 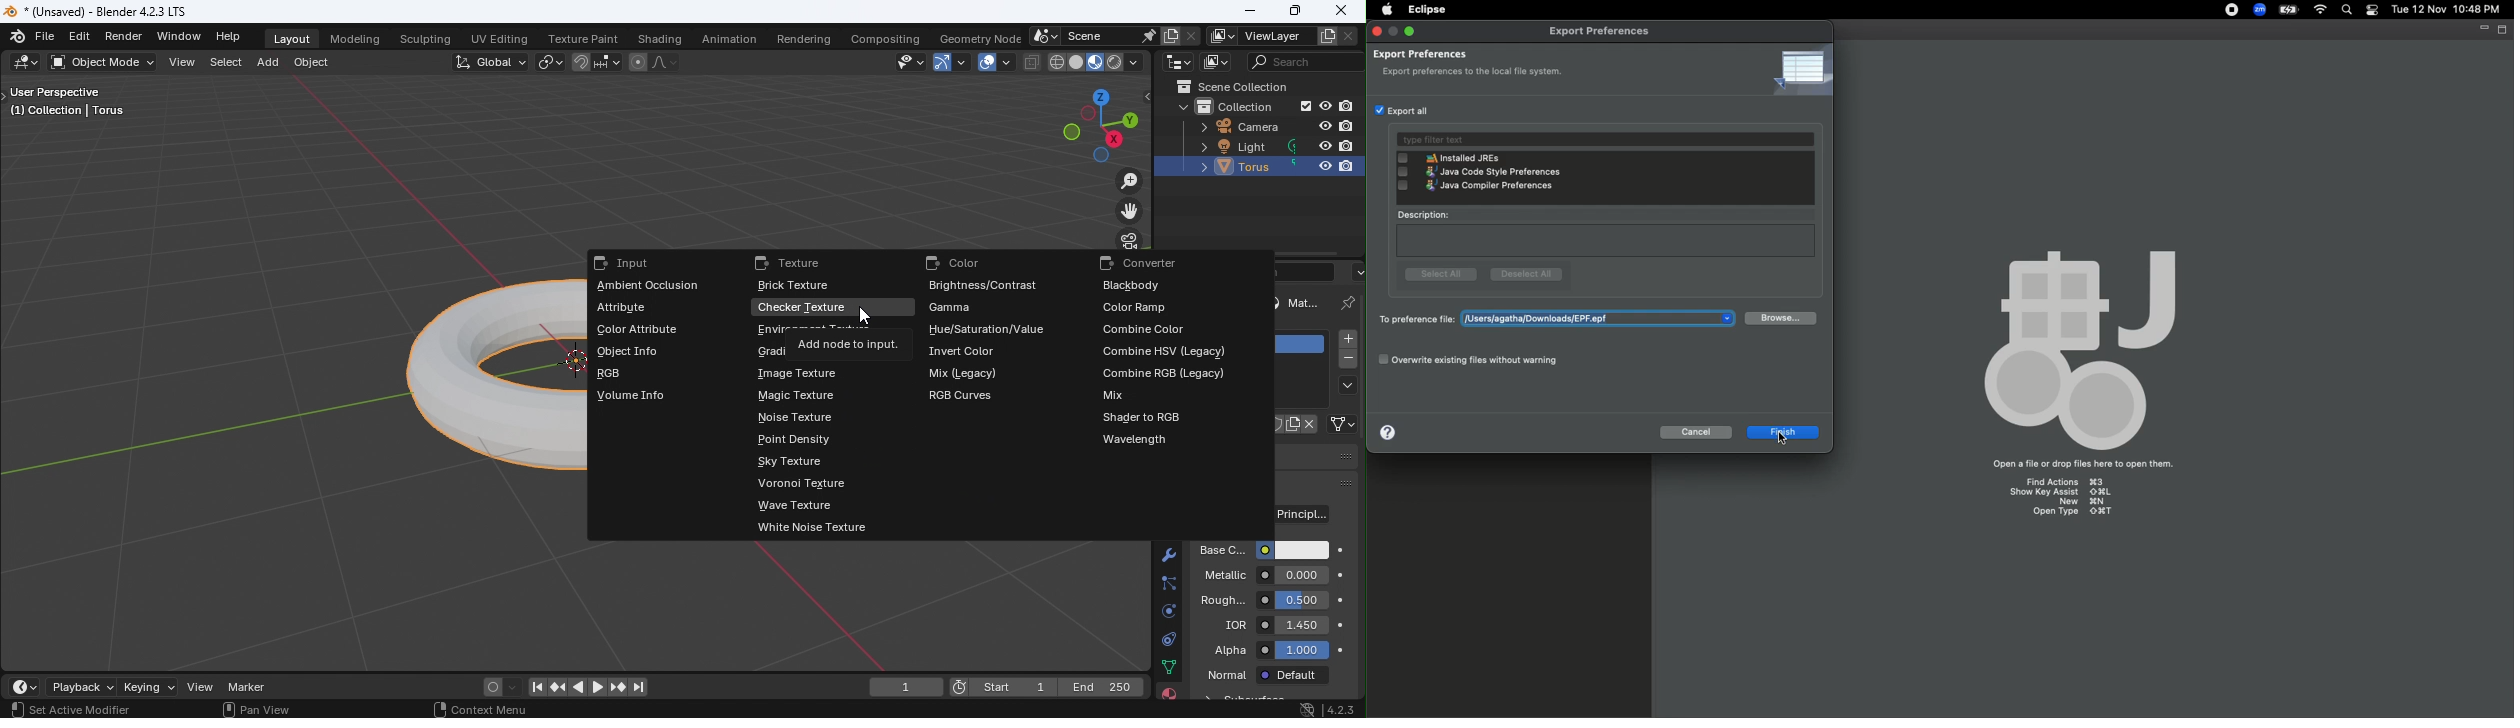 I want to click on Texture paint, so click(x=584, y=37).